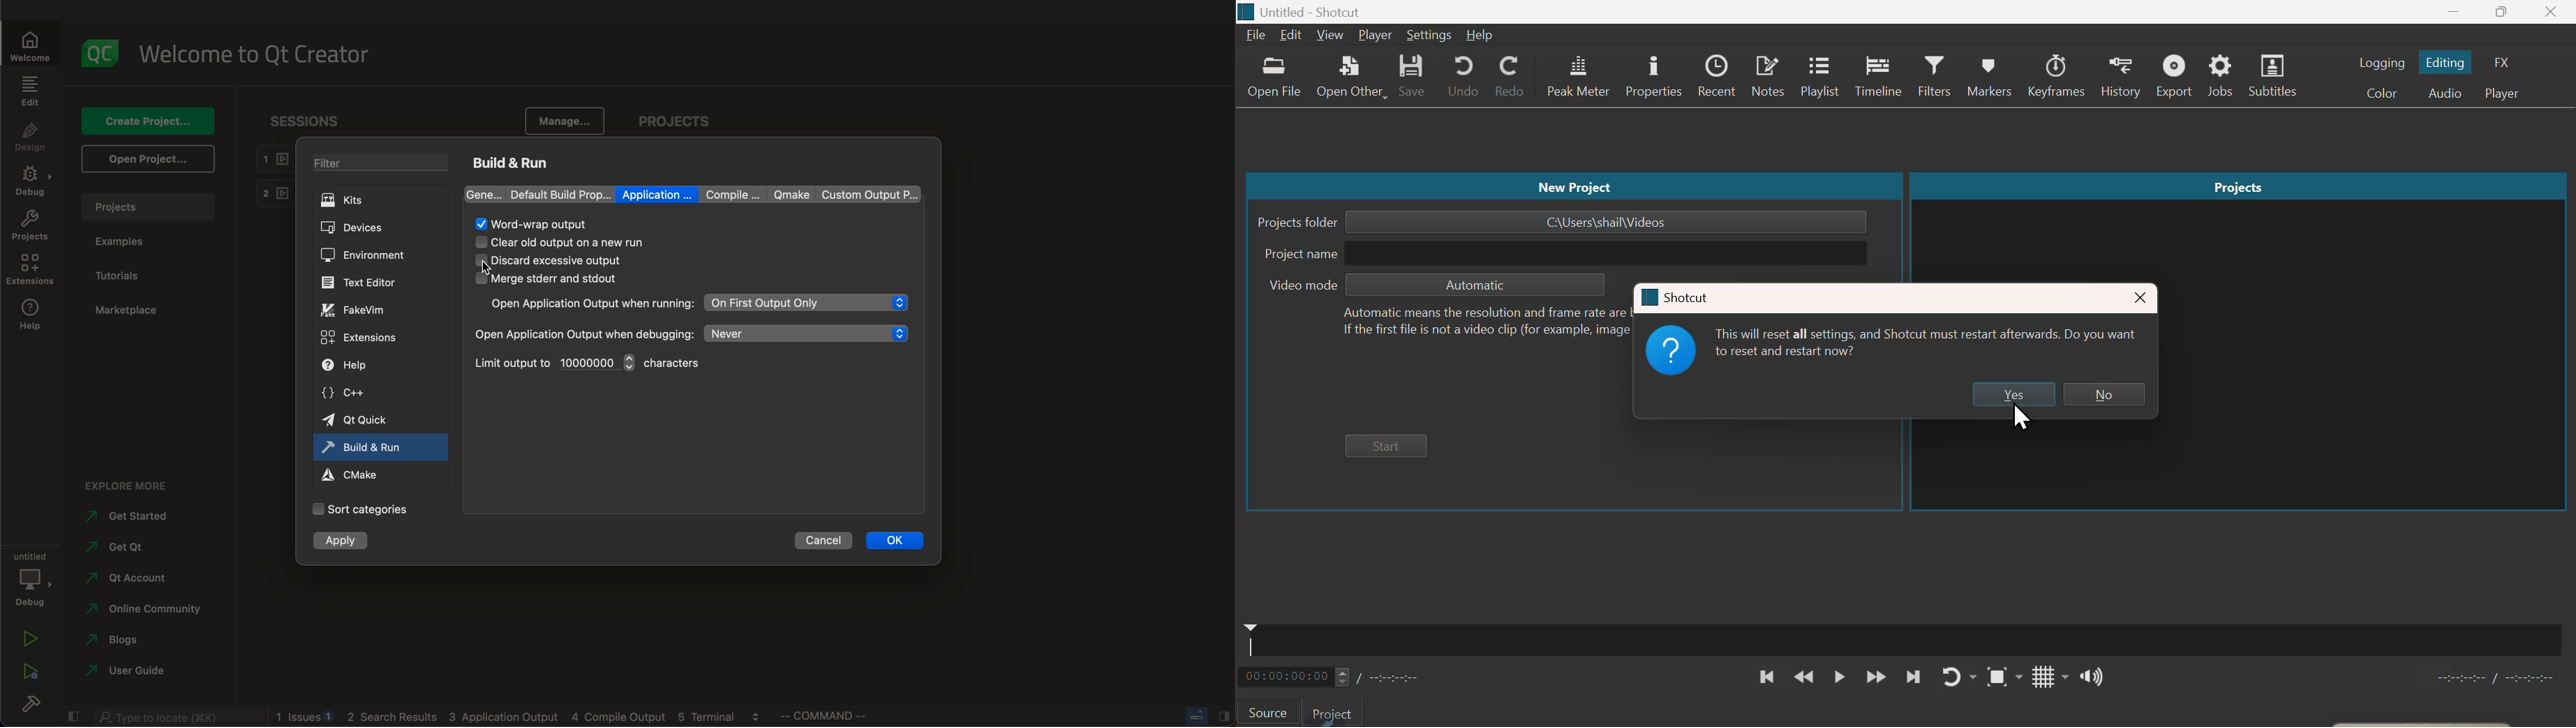 This screenshot has height=728, width=2576. What do you see at coordinates (121, 240) in the screenshot?
I see `examples` at bounding box center [121, 240].